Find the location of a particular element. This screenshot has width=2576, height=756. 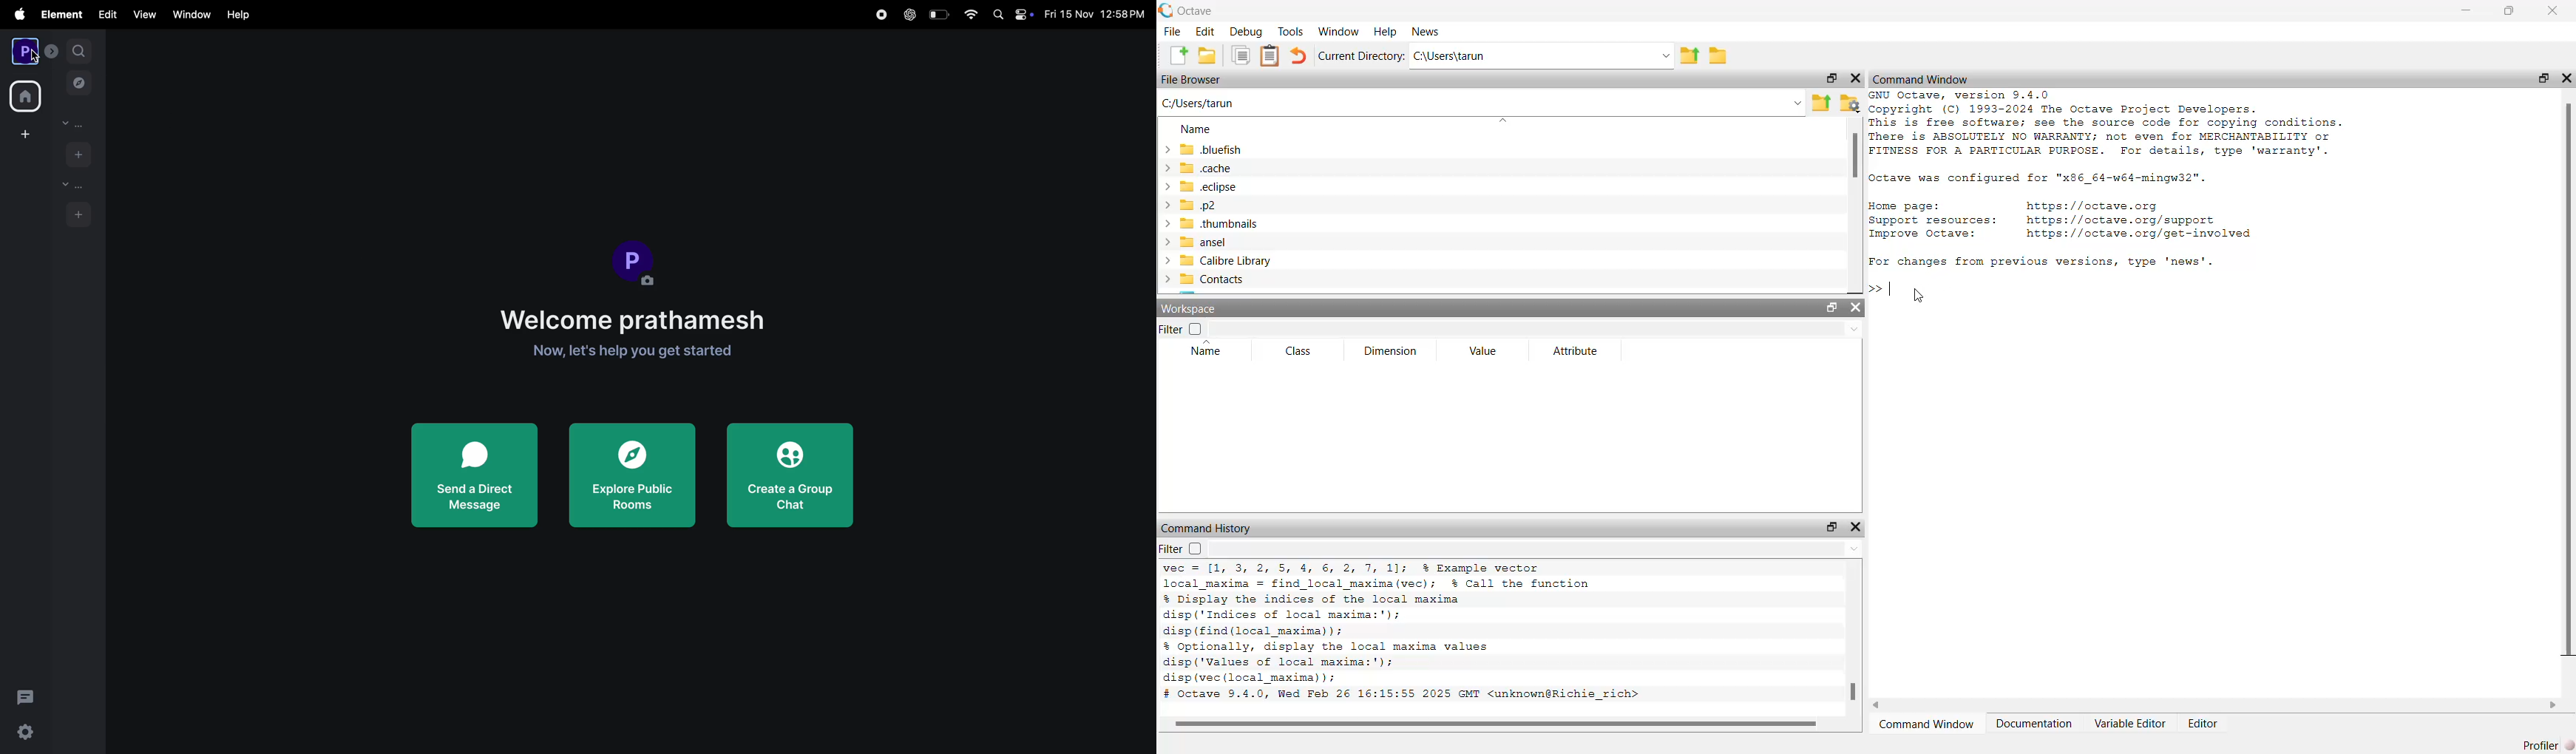

File is located at coordinates (1173, 31).